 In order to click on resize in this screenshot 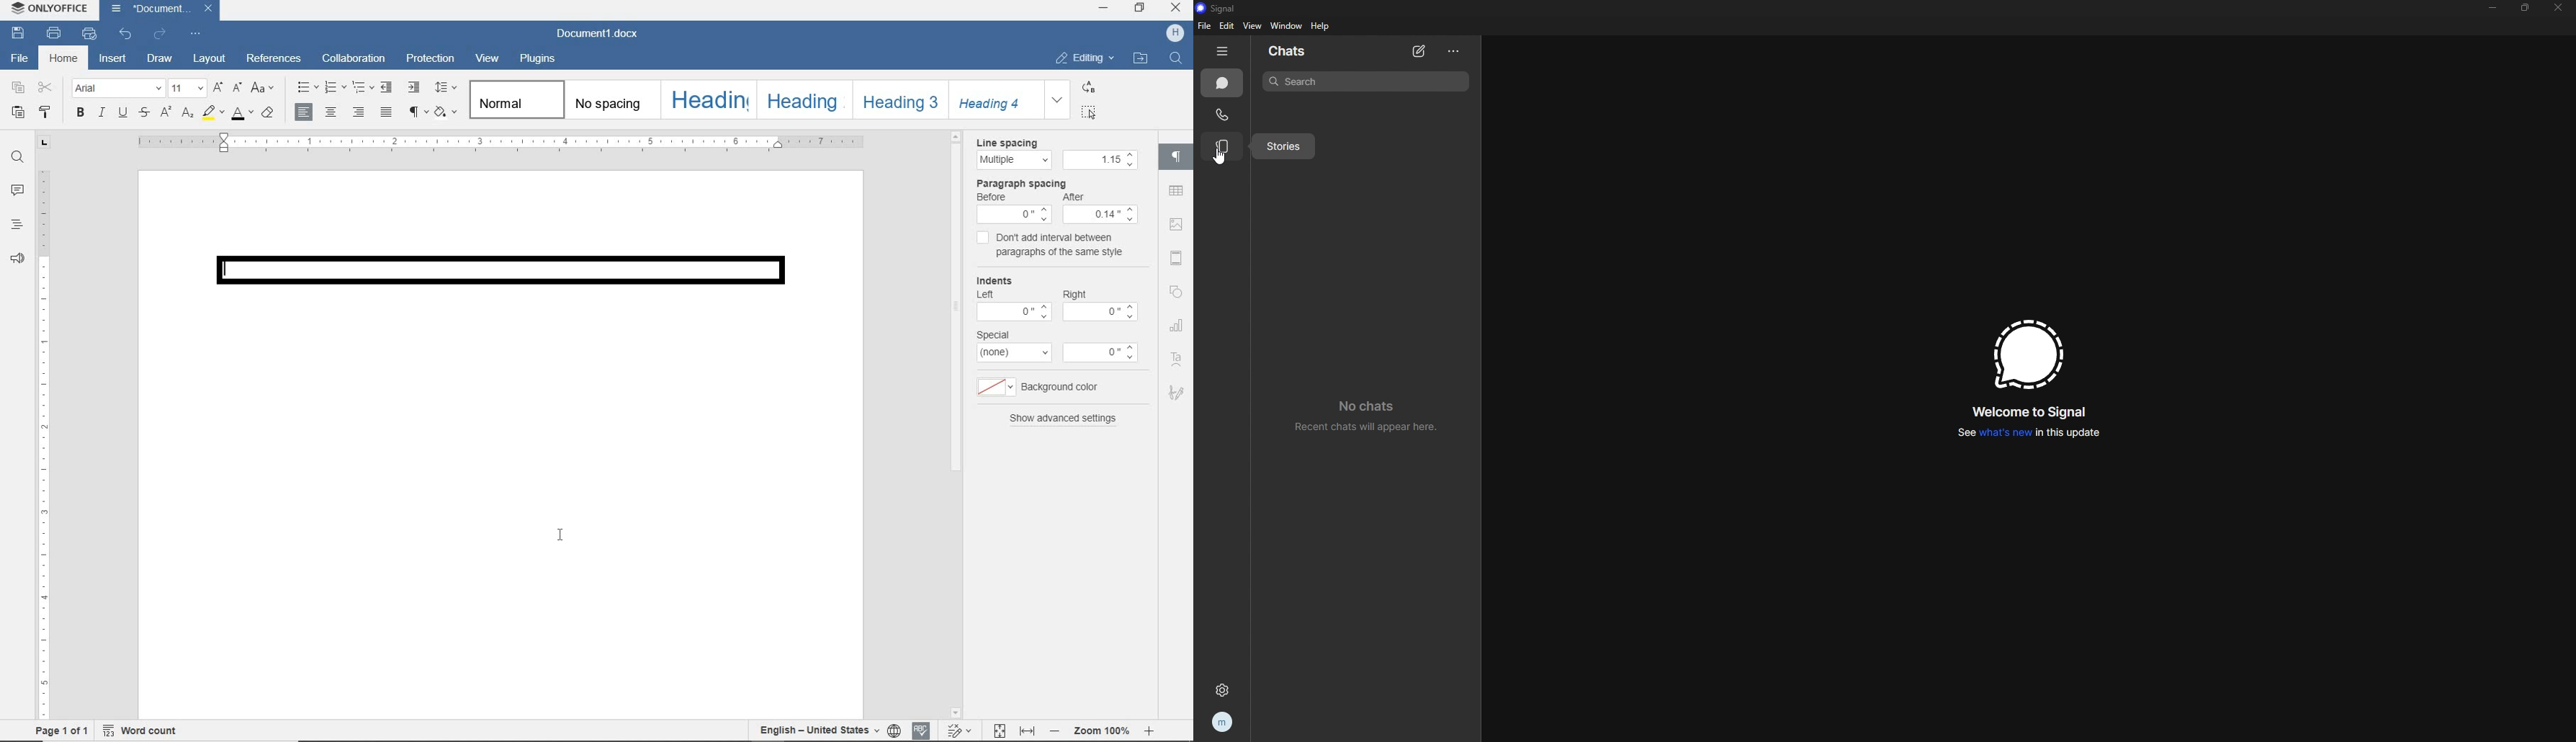, I will do `click(2526, 7)`.